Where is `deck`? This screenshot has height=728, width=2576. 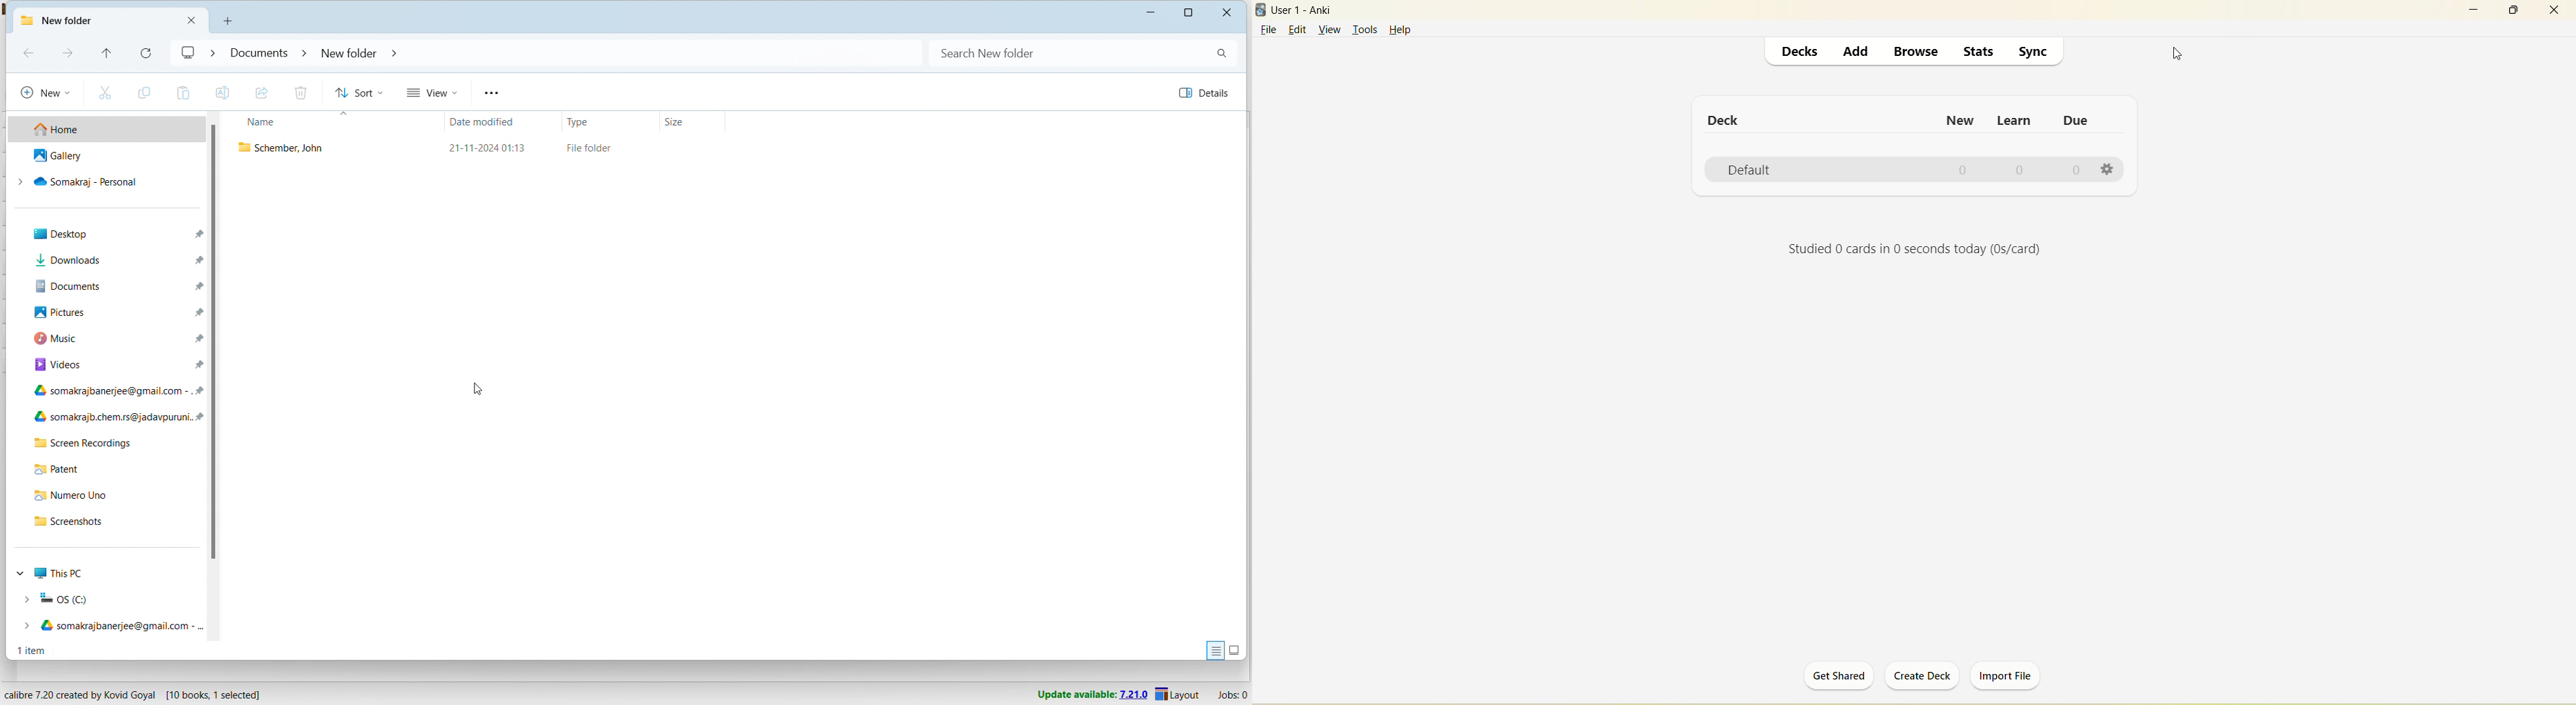
deck is located at coordinates (1725, 120).